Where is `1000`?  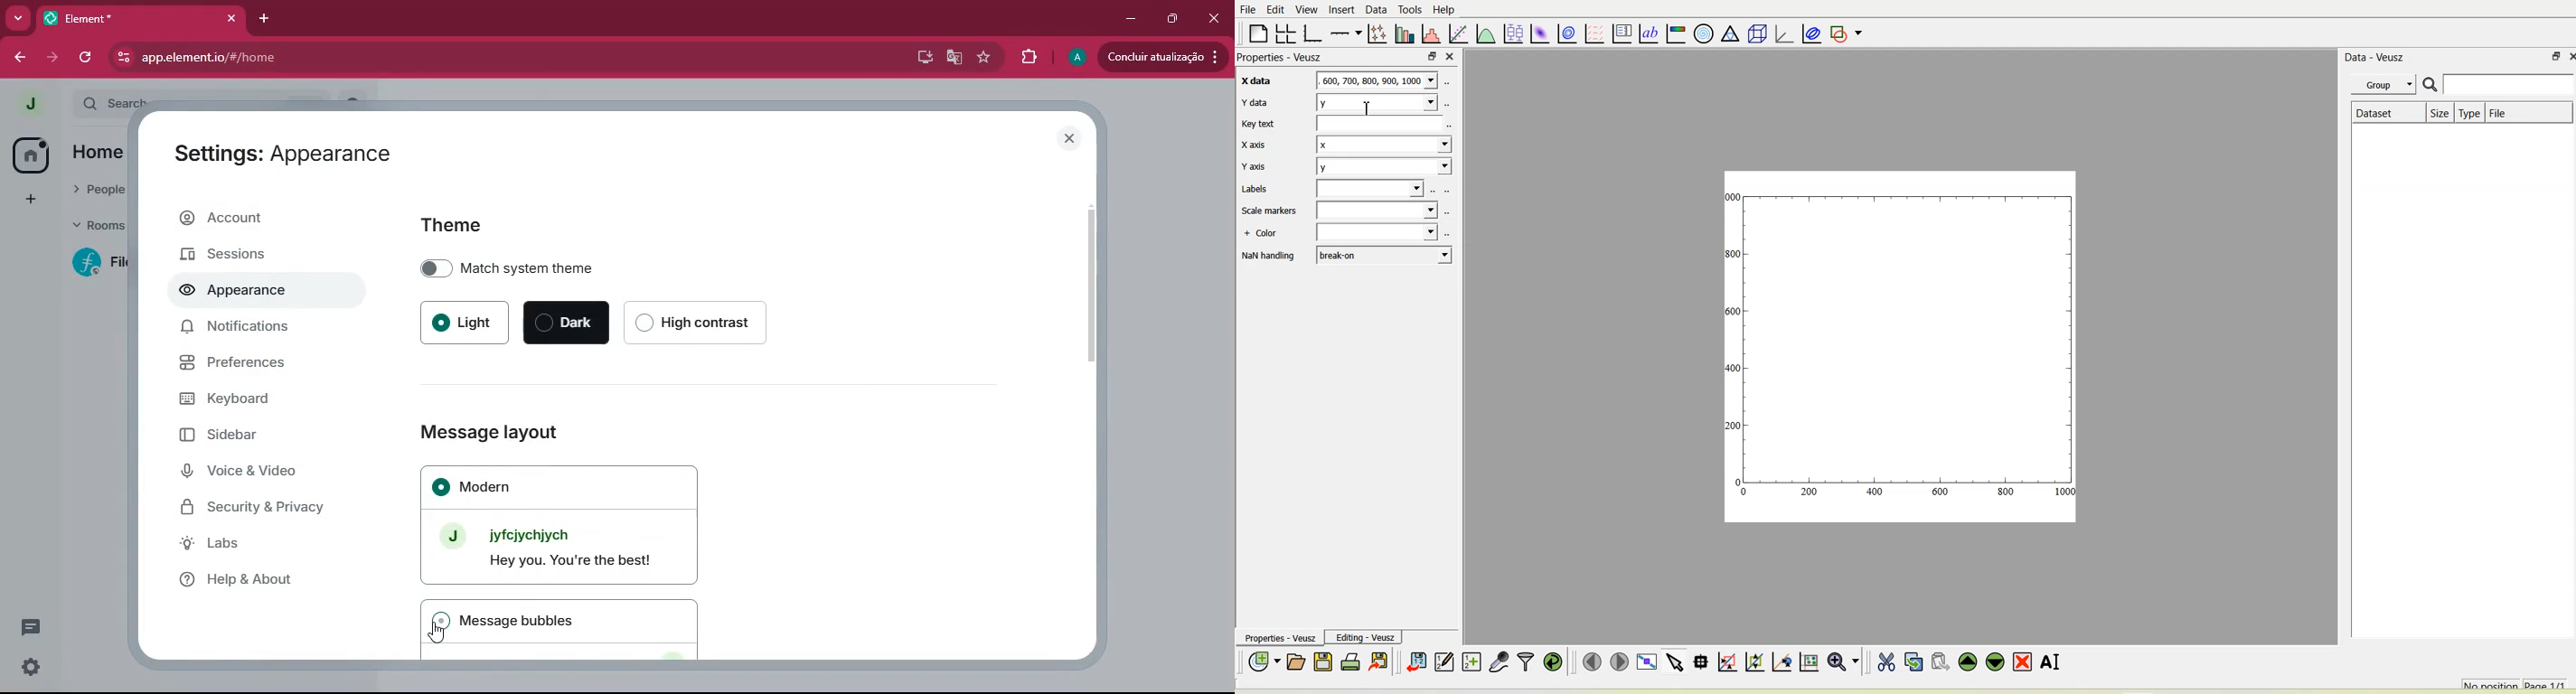 1000 is located at coordinates (2066, 492).